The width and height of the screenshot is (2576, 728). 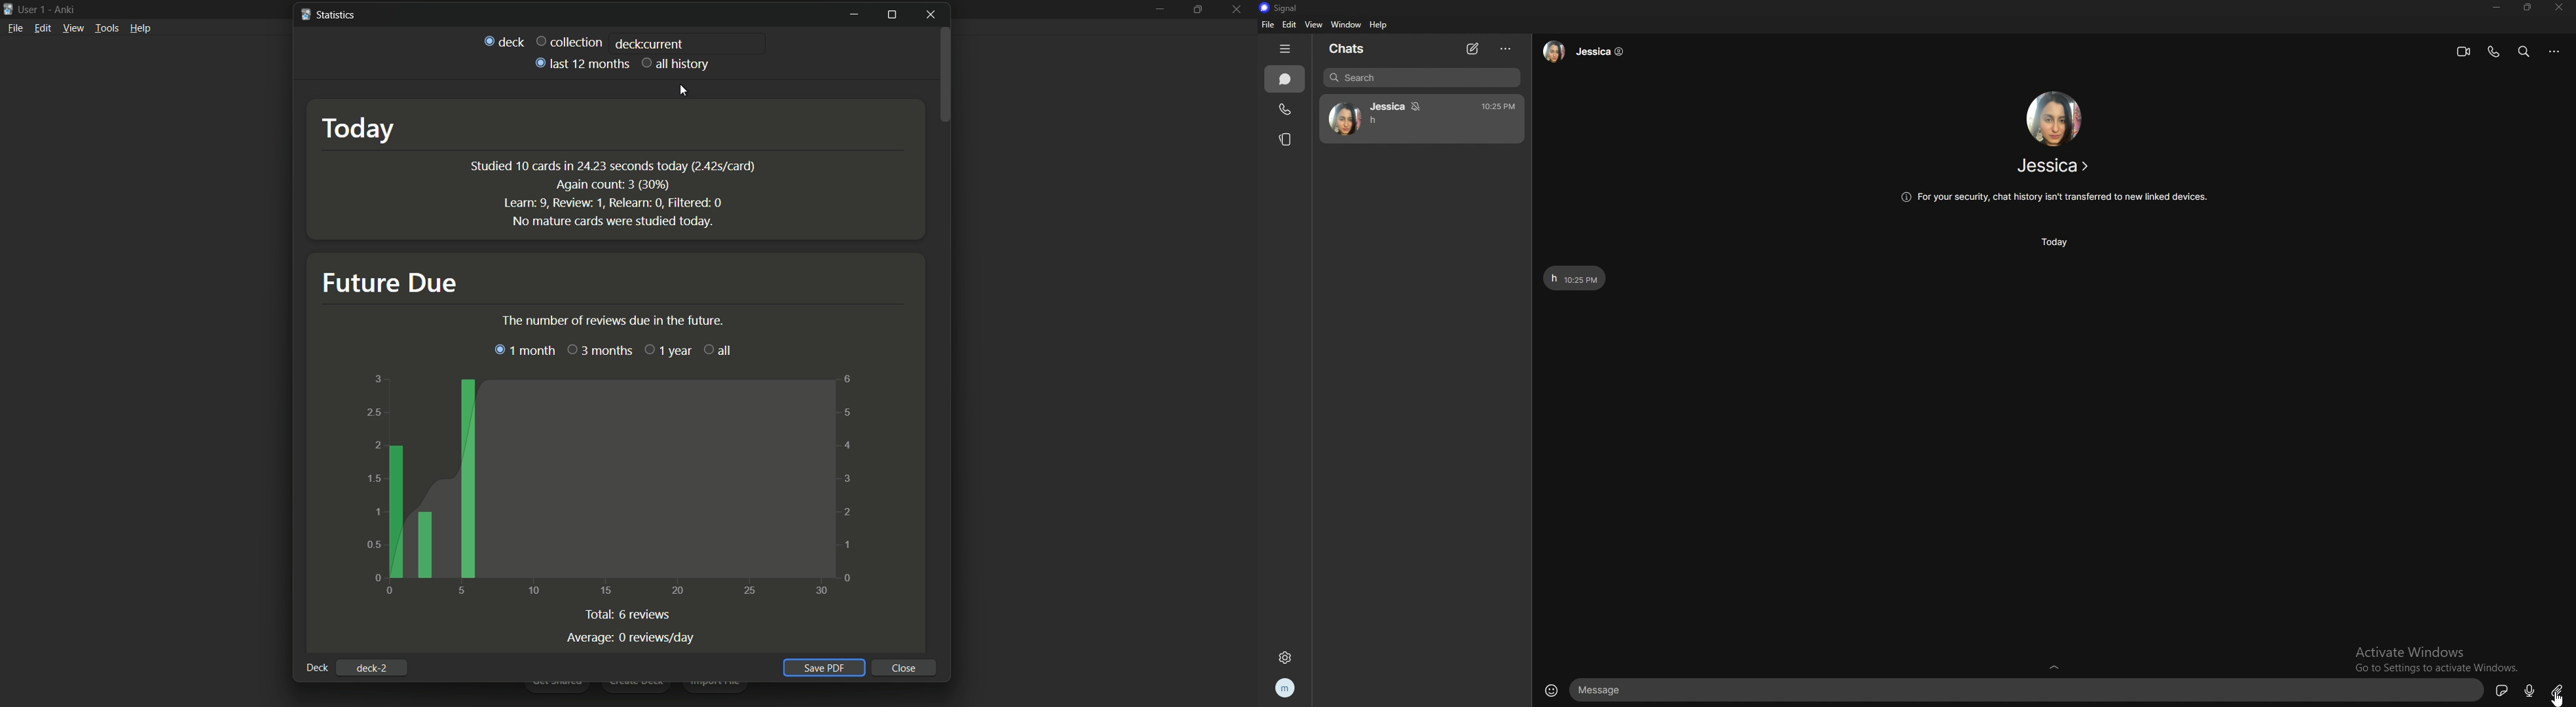 What do you see at coordinates (2463, 51) in the screenshot?
I see `video call` at bounding box center [2463, 51].